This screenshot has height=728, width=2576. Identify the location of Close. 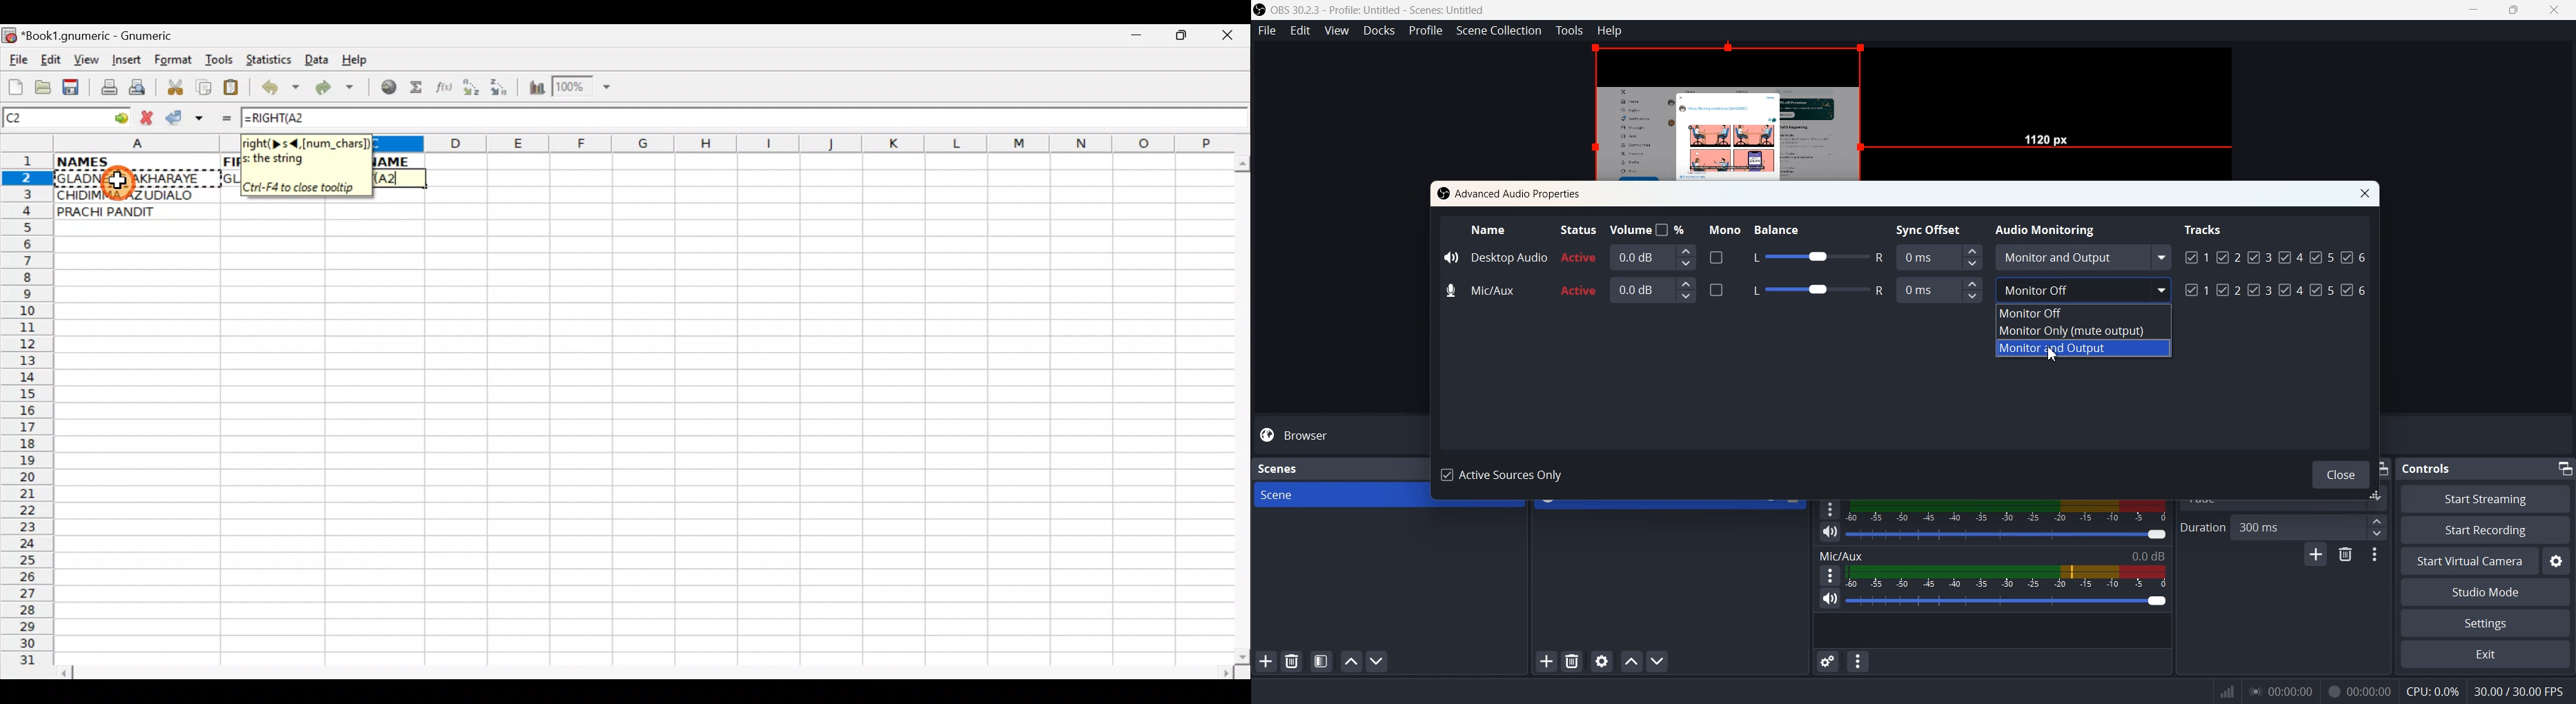
(2337, 473).